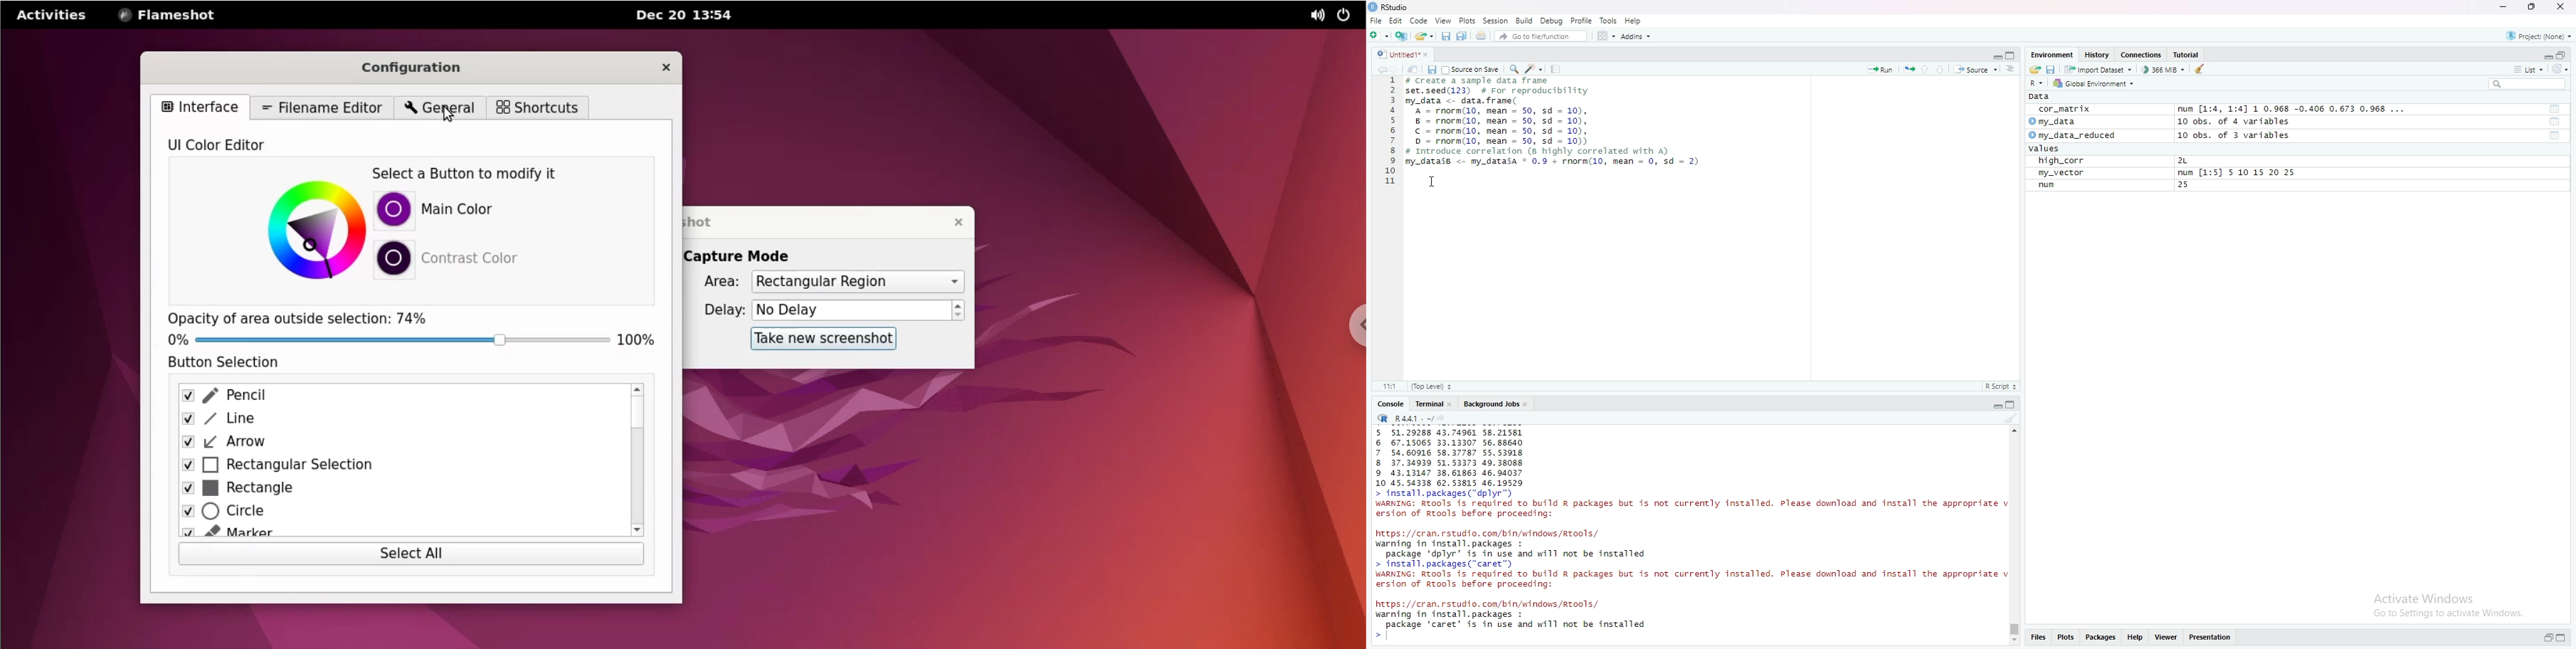  What do you see at coordinates (2015, 430) in the screenshot?
I see `scroll up` at bounding box center [2015, 430].